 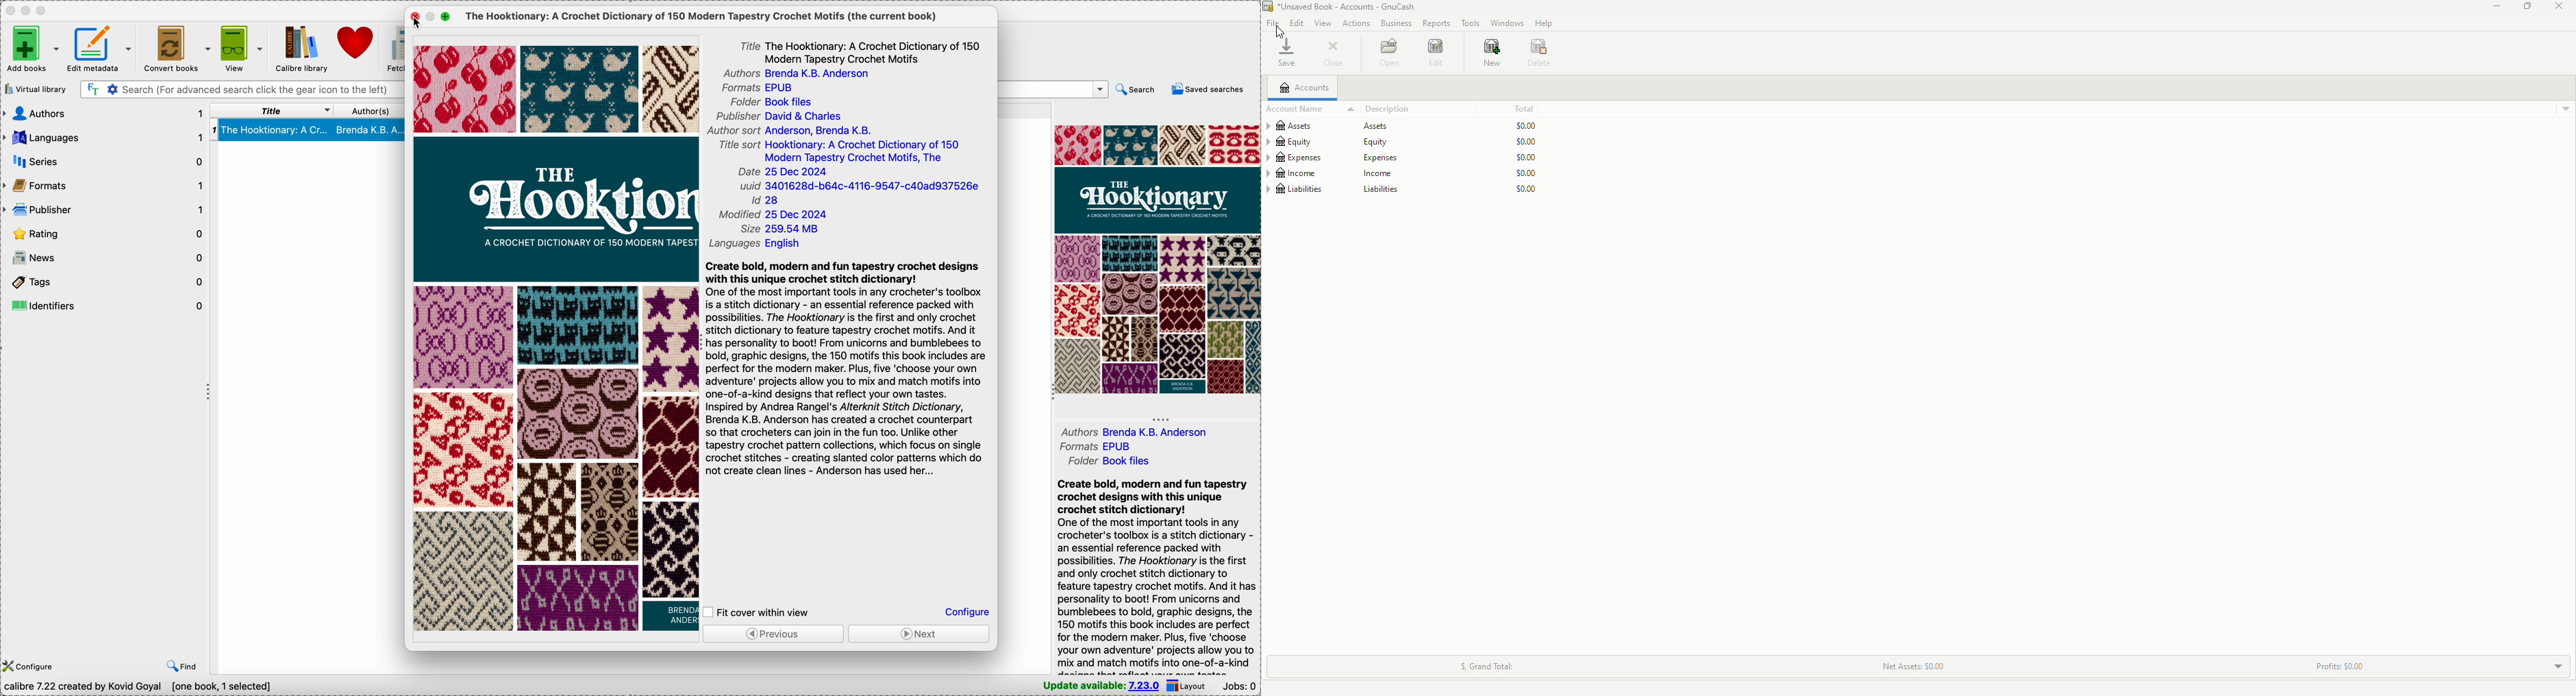 I want to click on languages, so click(x=754, y=244).